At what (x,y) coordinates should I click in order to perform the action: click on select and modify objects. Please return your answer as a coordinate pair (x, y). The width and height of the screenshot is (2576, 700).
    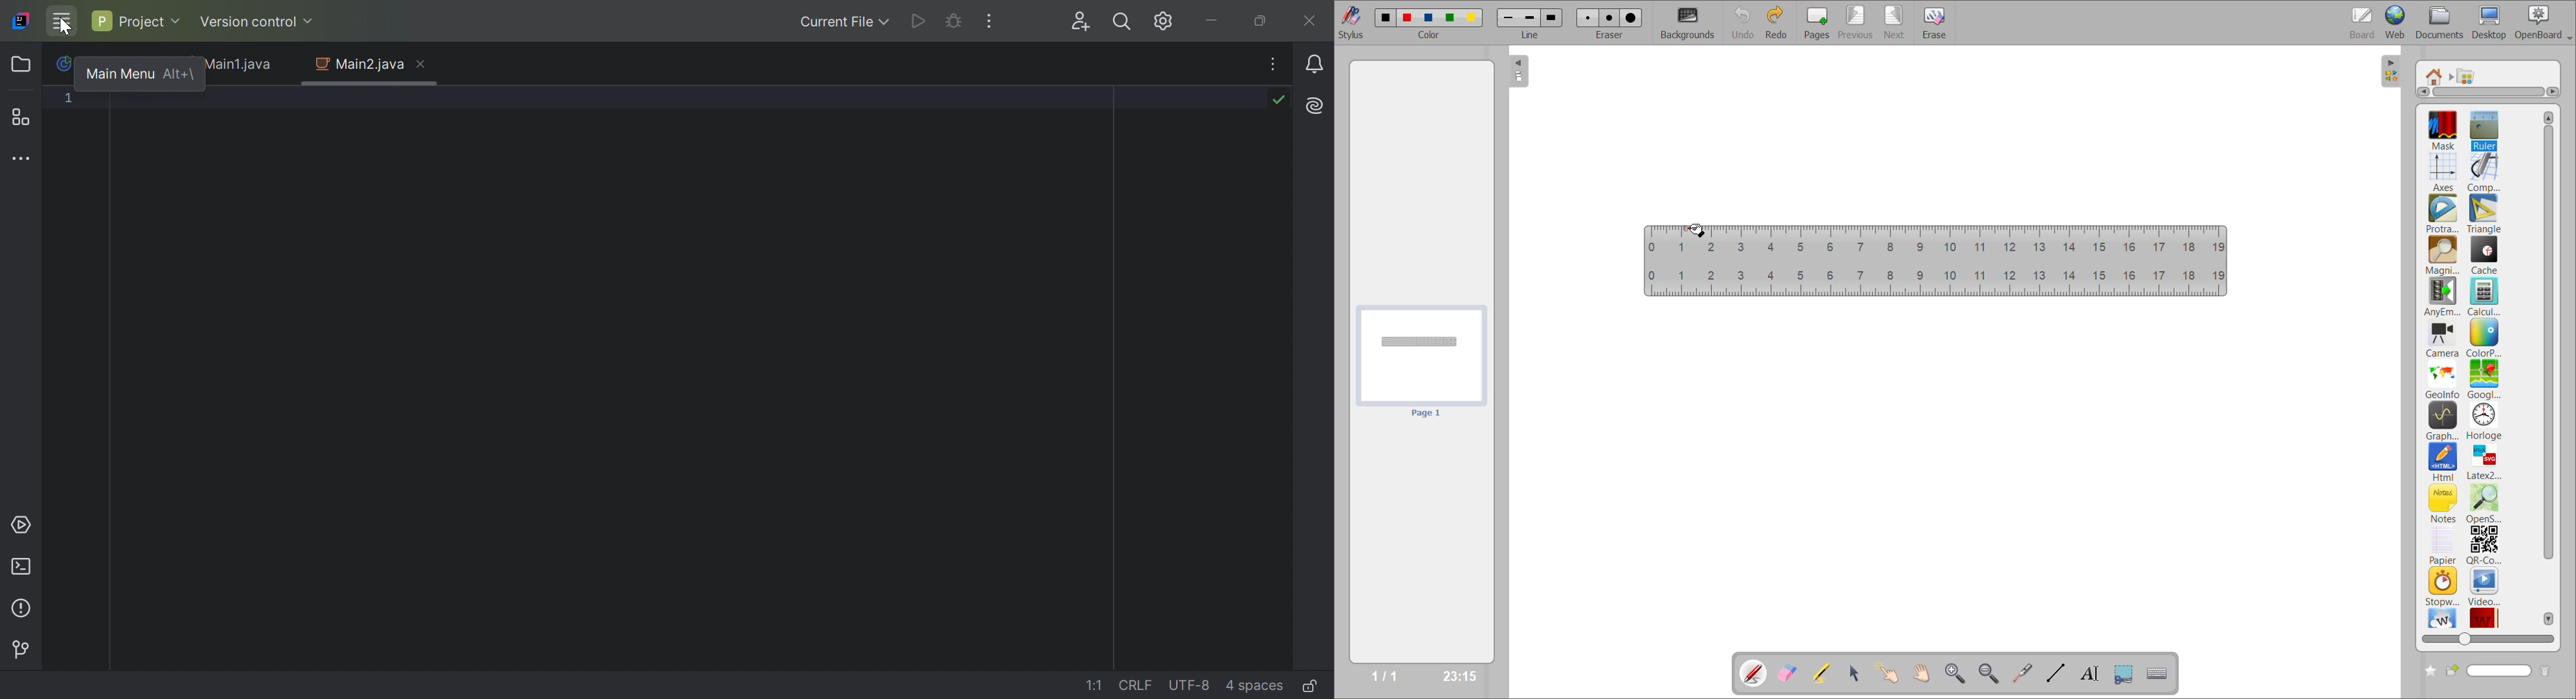
    Looking at the image, I should click on (1857, 674).